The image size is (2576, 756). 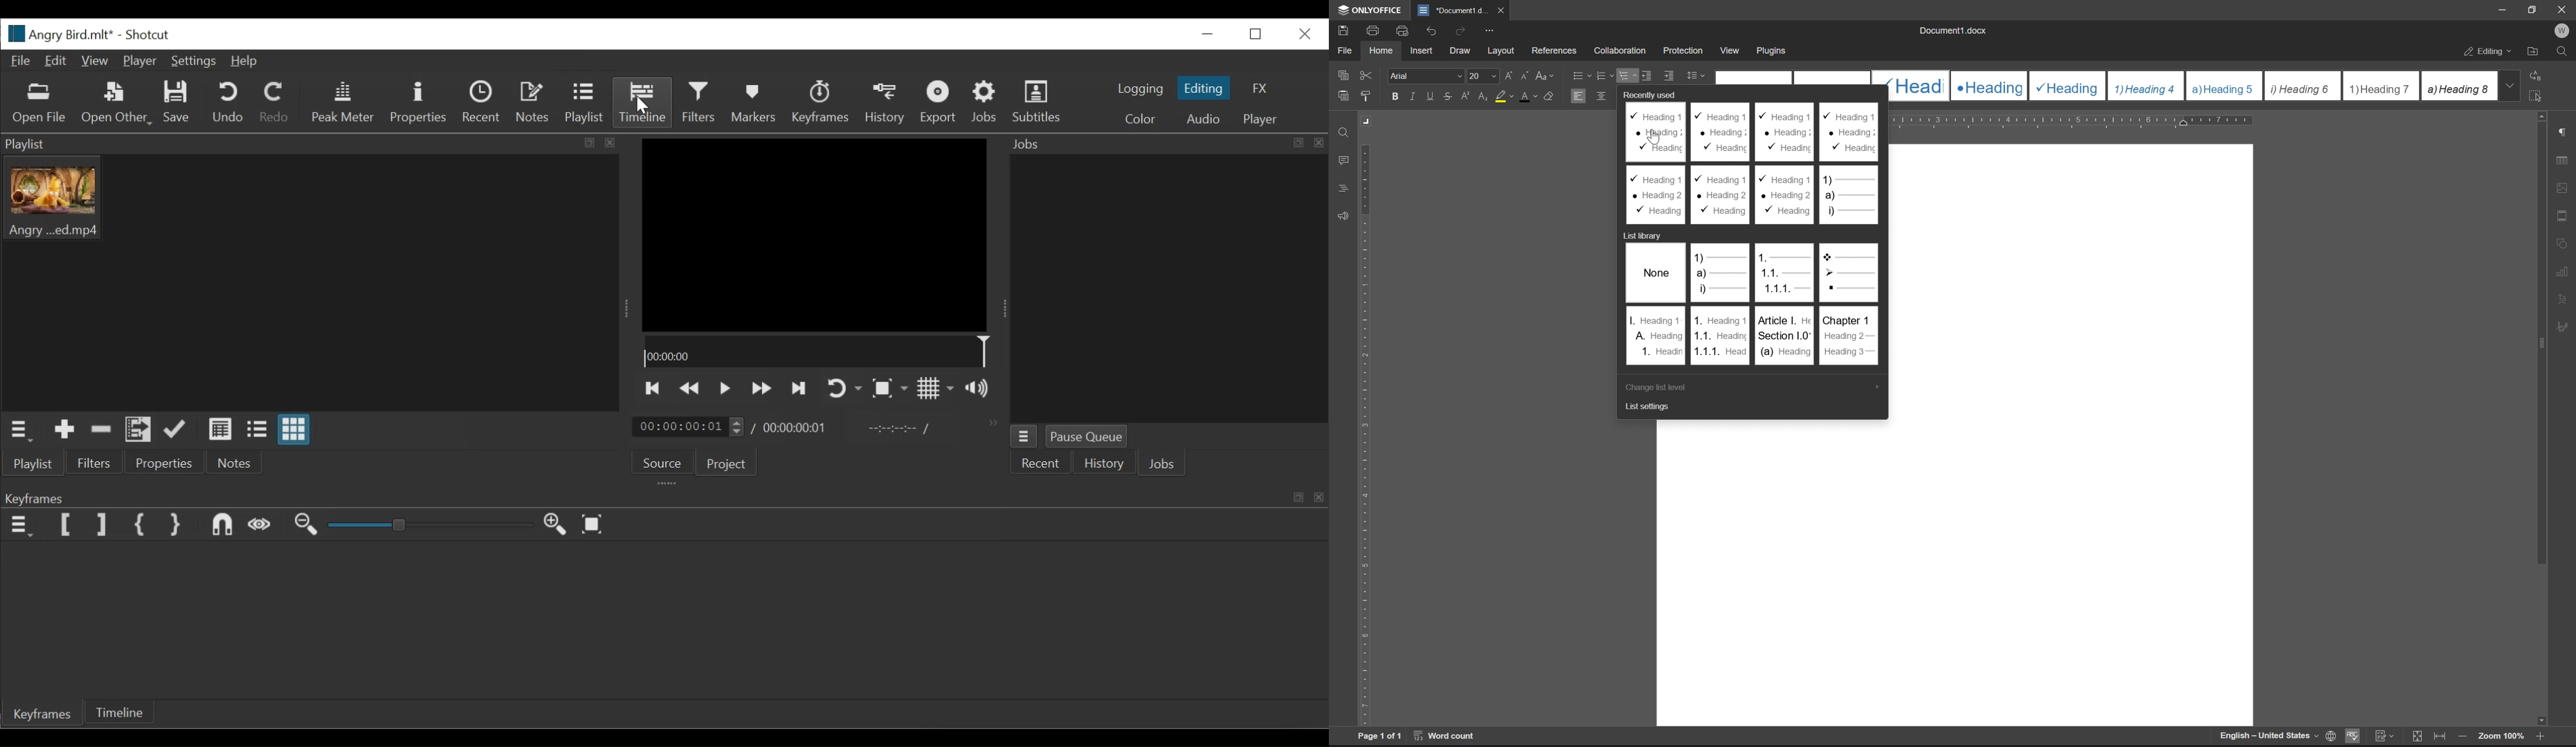 I want to click on increment font case, so click(x=1508, y=74).